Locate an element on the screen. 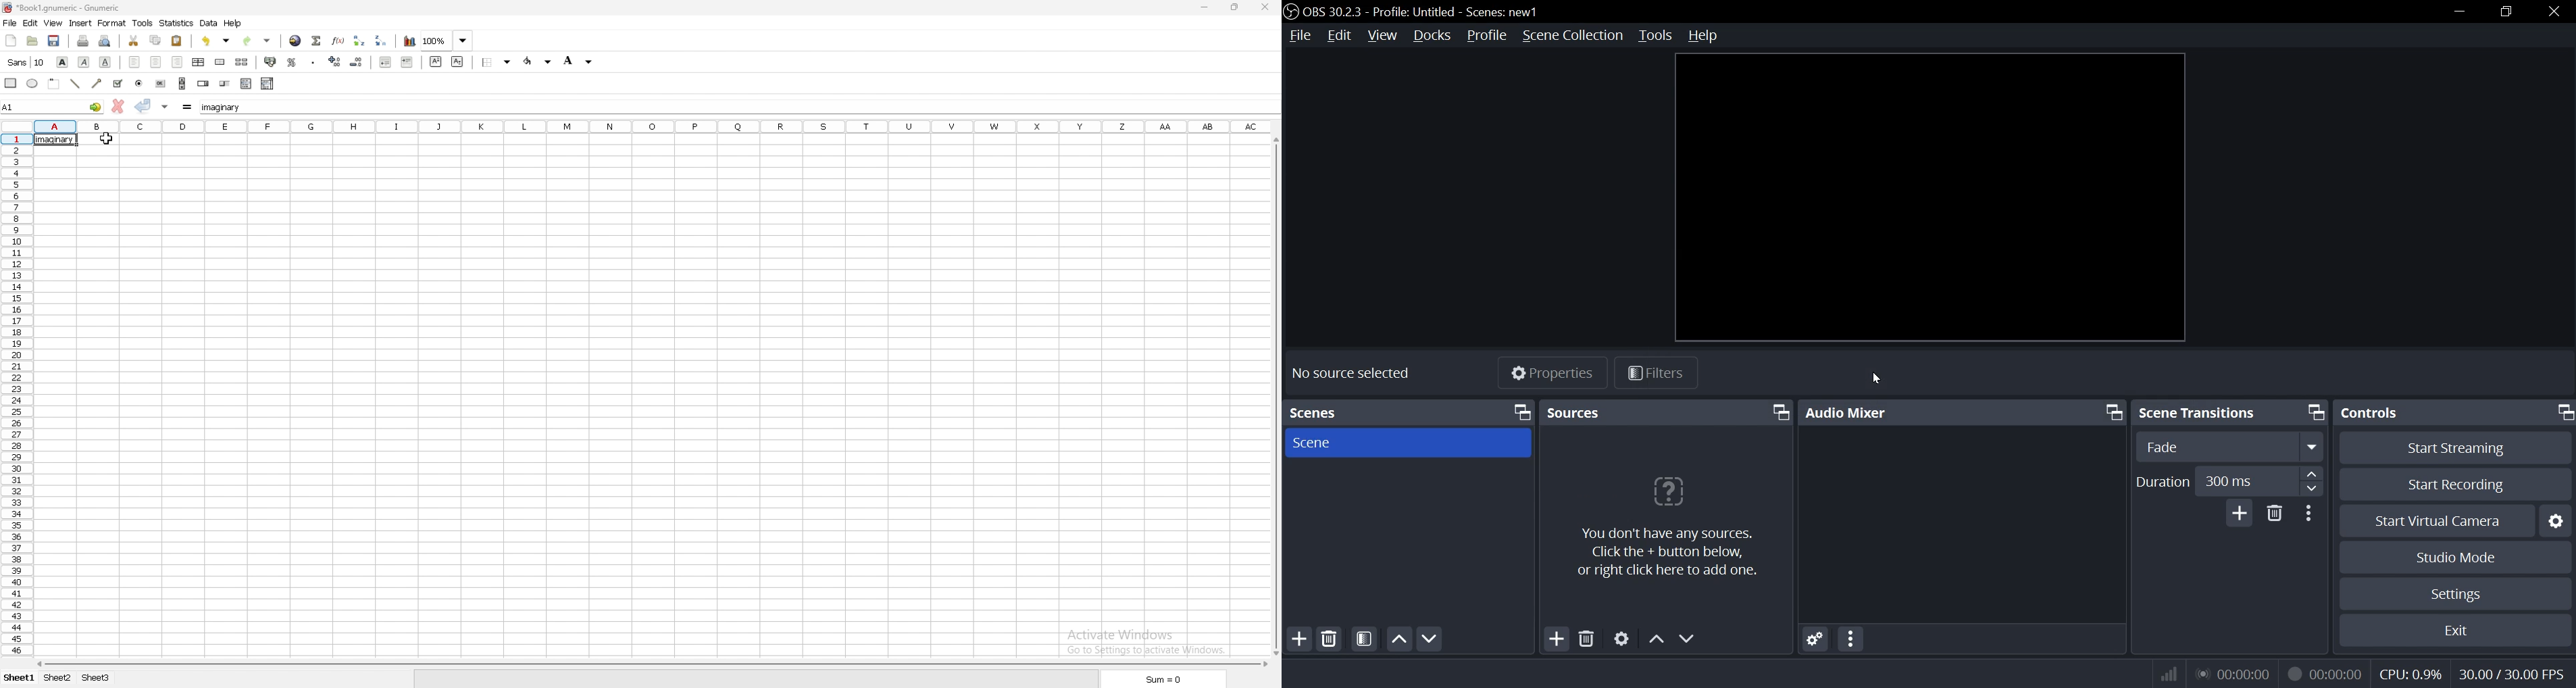  sum is located at coordinates (1164, 680).